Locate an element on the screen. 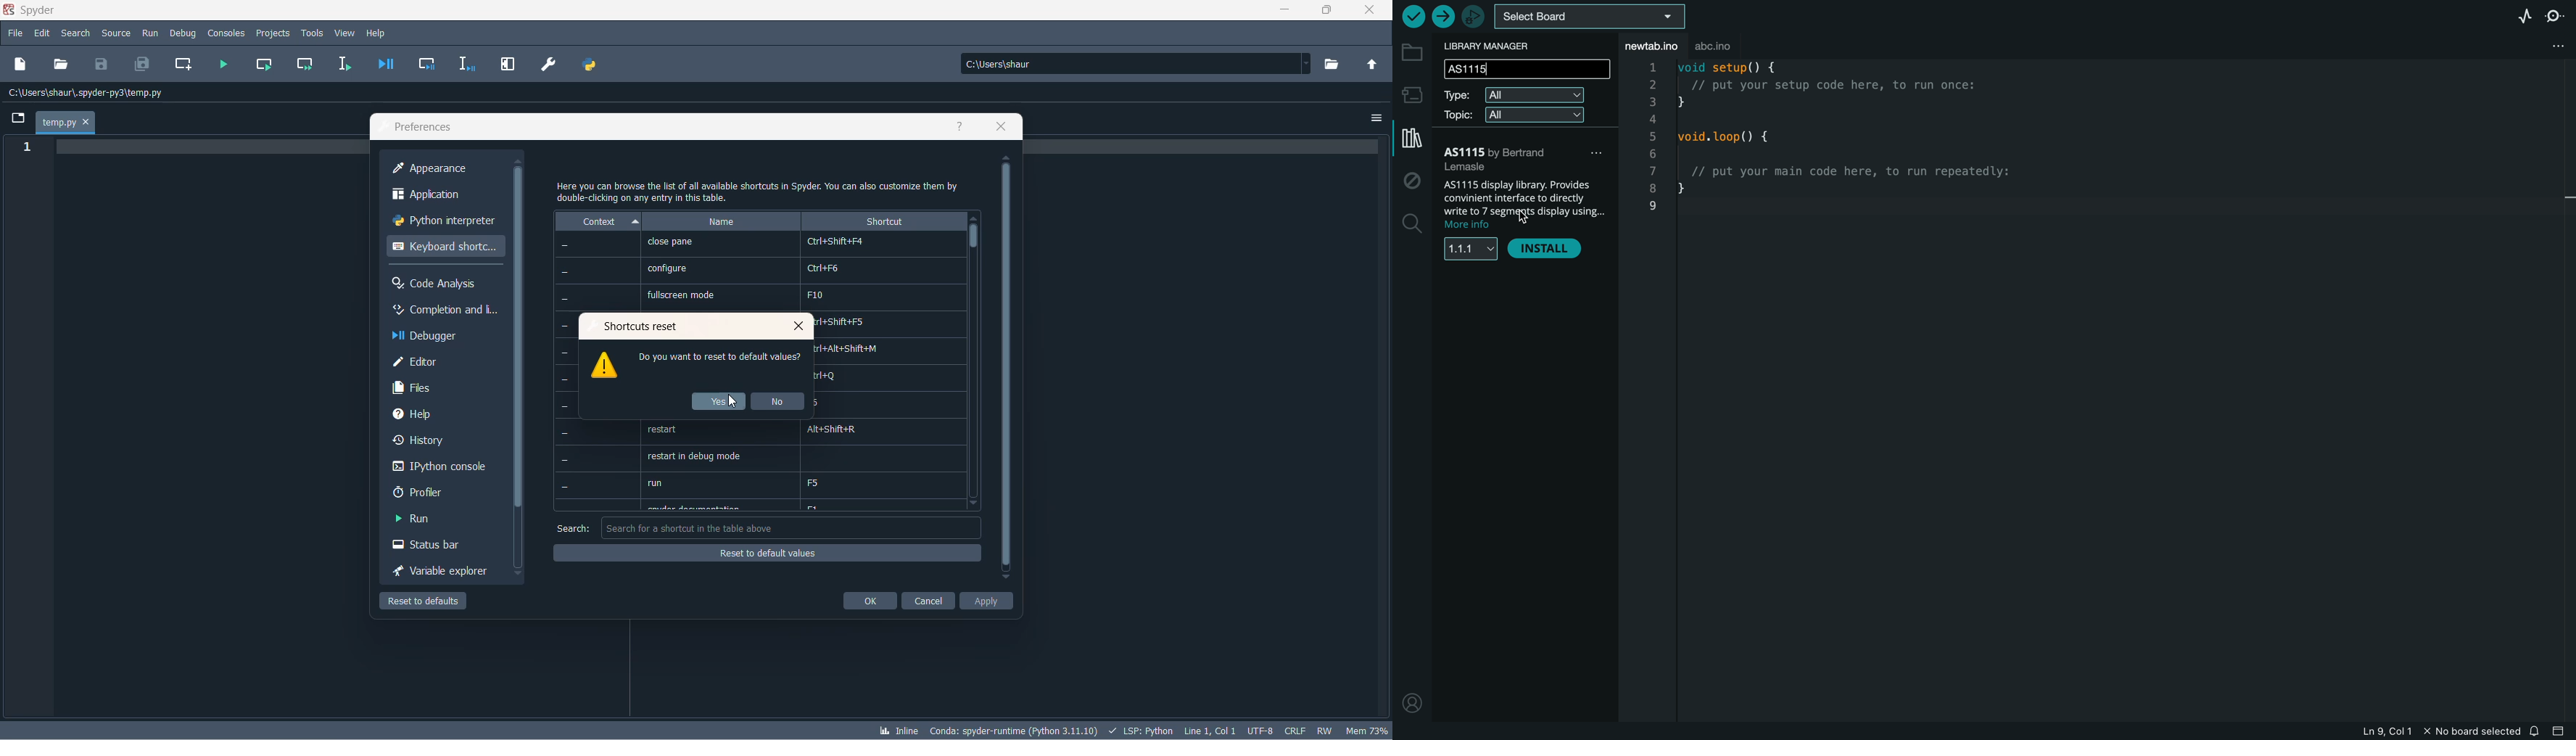 Image resolution: width=2576 pixels, height=756 pixels. cursor is located at coordinates (732, 402).